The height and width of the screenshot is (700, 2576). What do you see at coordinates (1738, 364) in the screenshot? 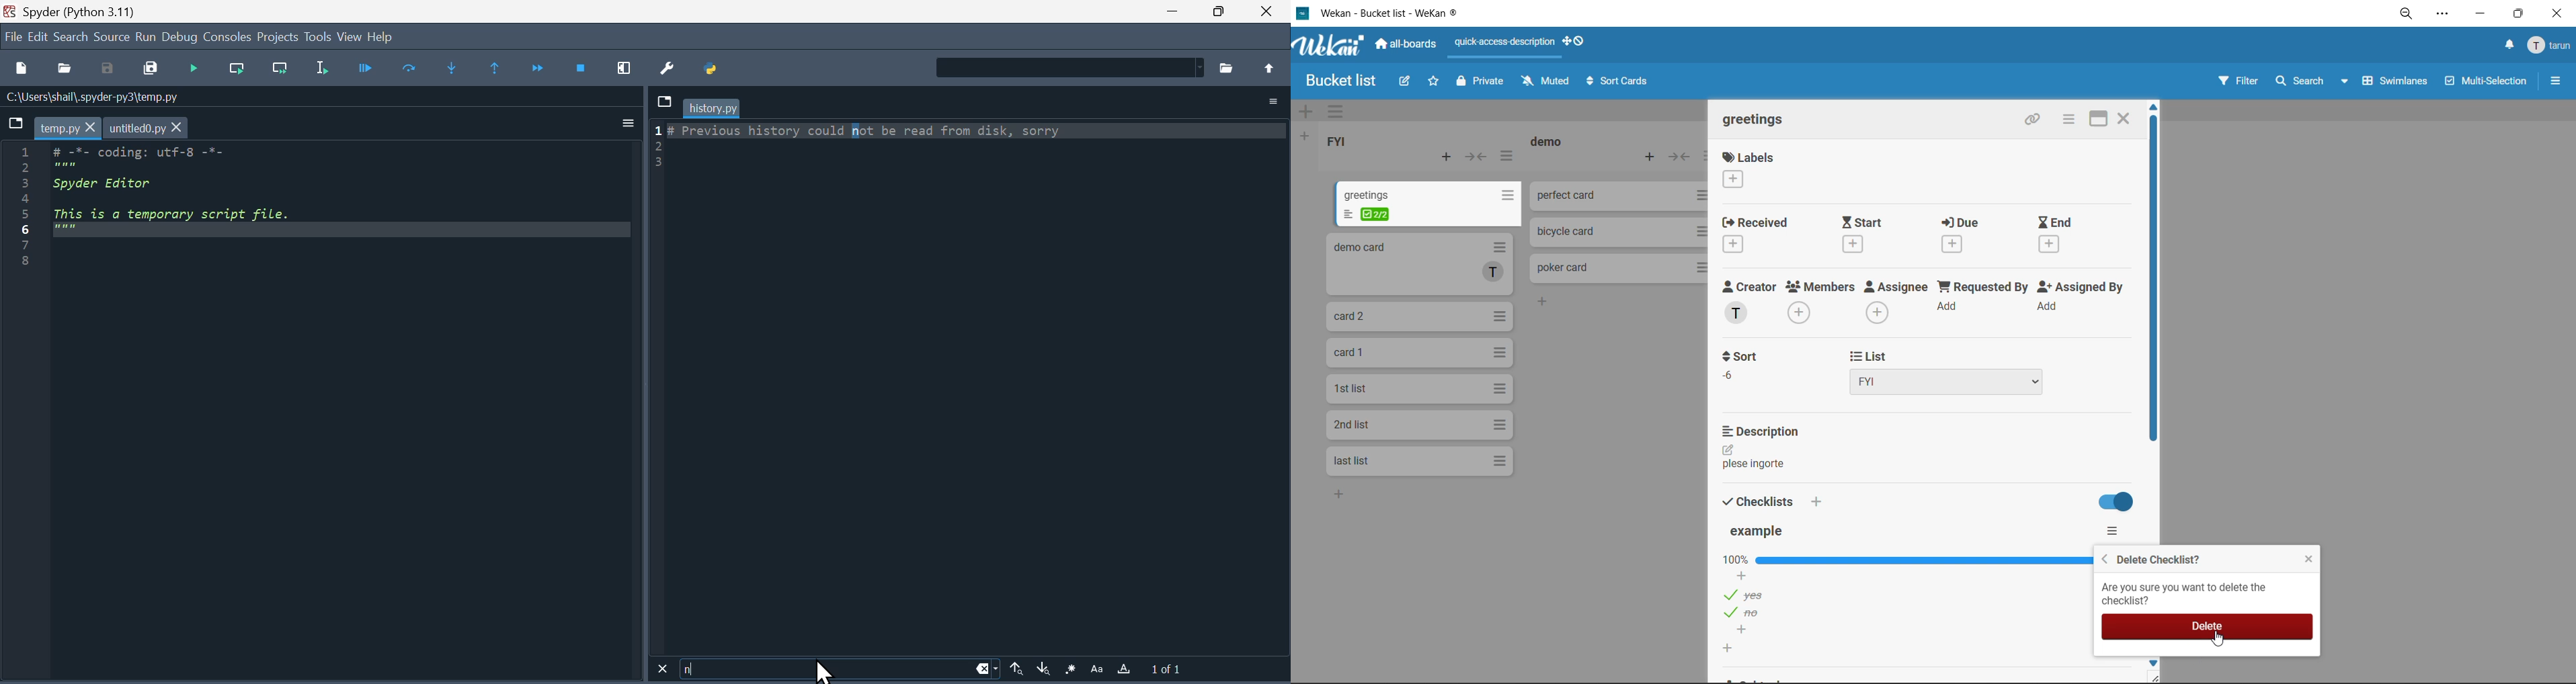
I see `sort` at bounding box center [1738, 364].